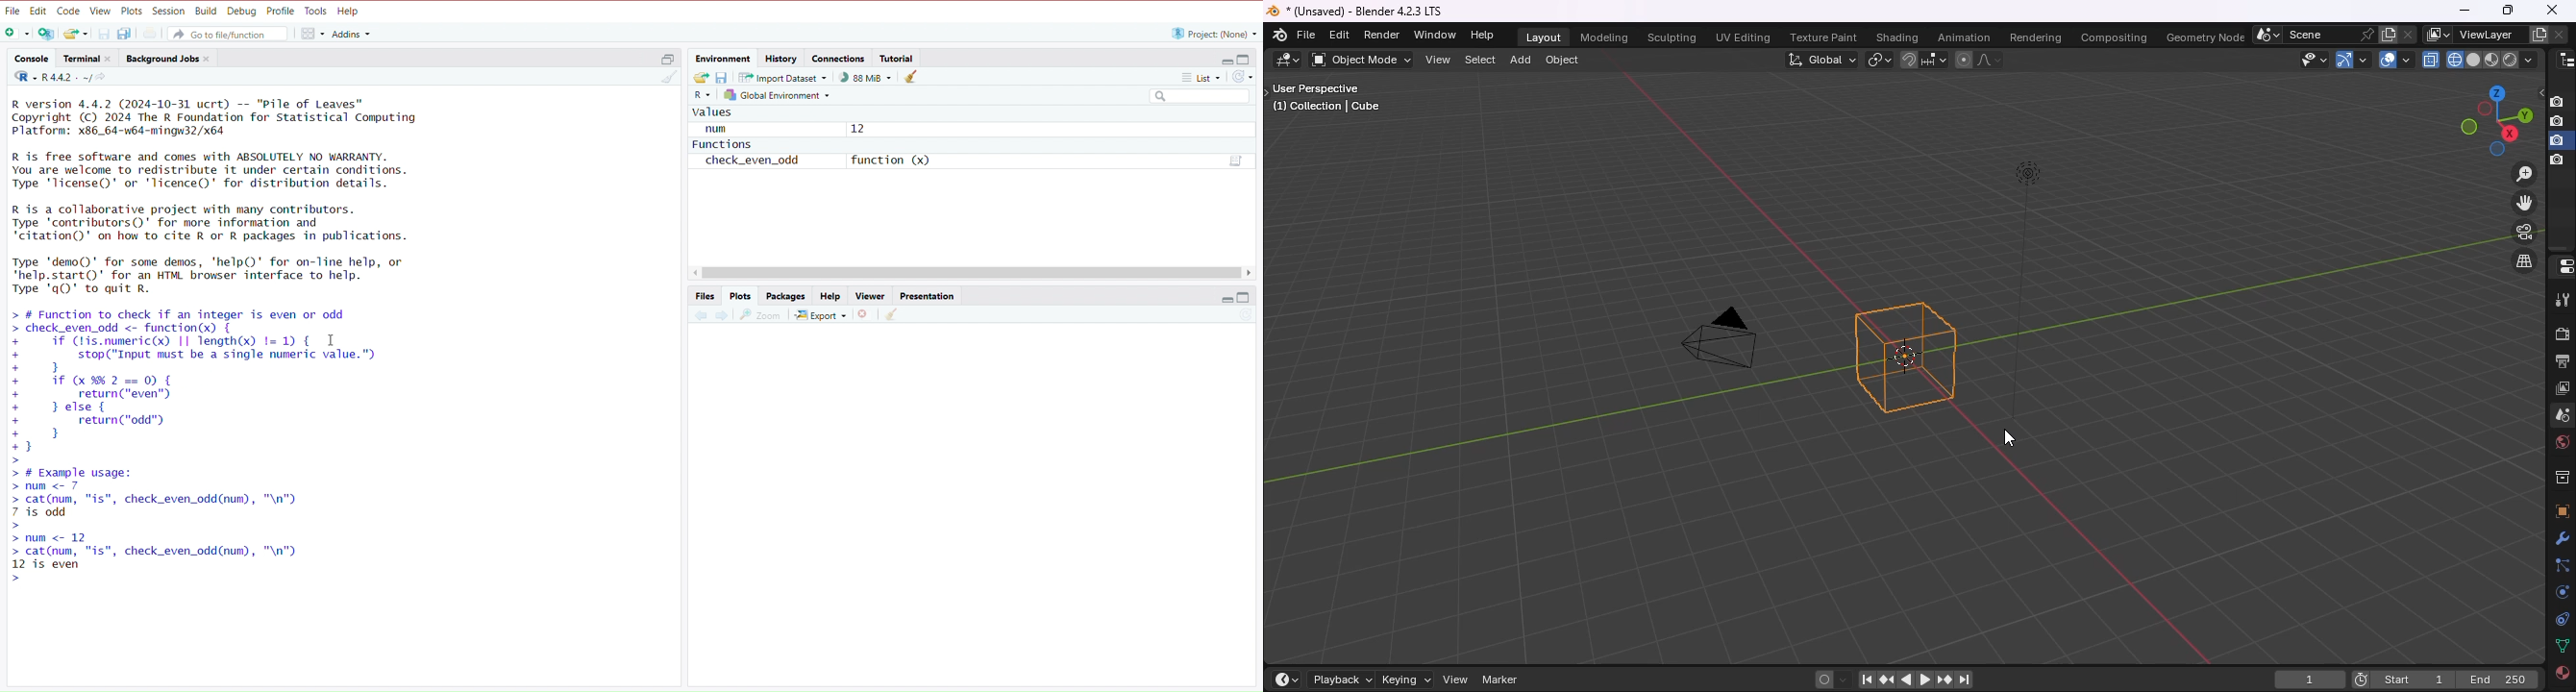 This screenshot has width=2576, height=700. I want to click on profile, so click(282, 11).